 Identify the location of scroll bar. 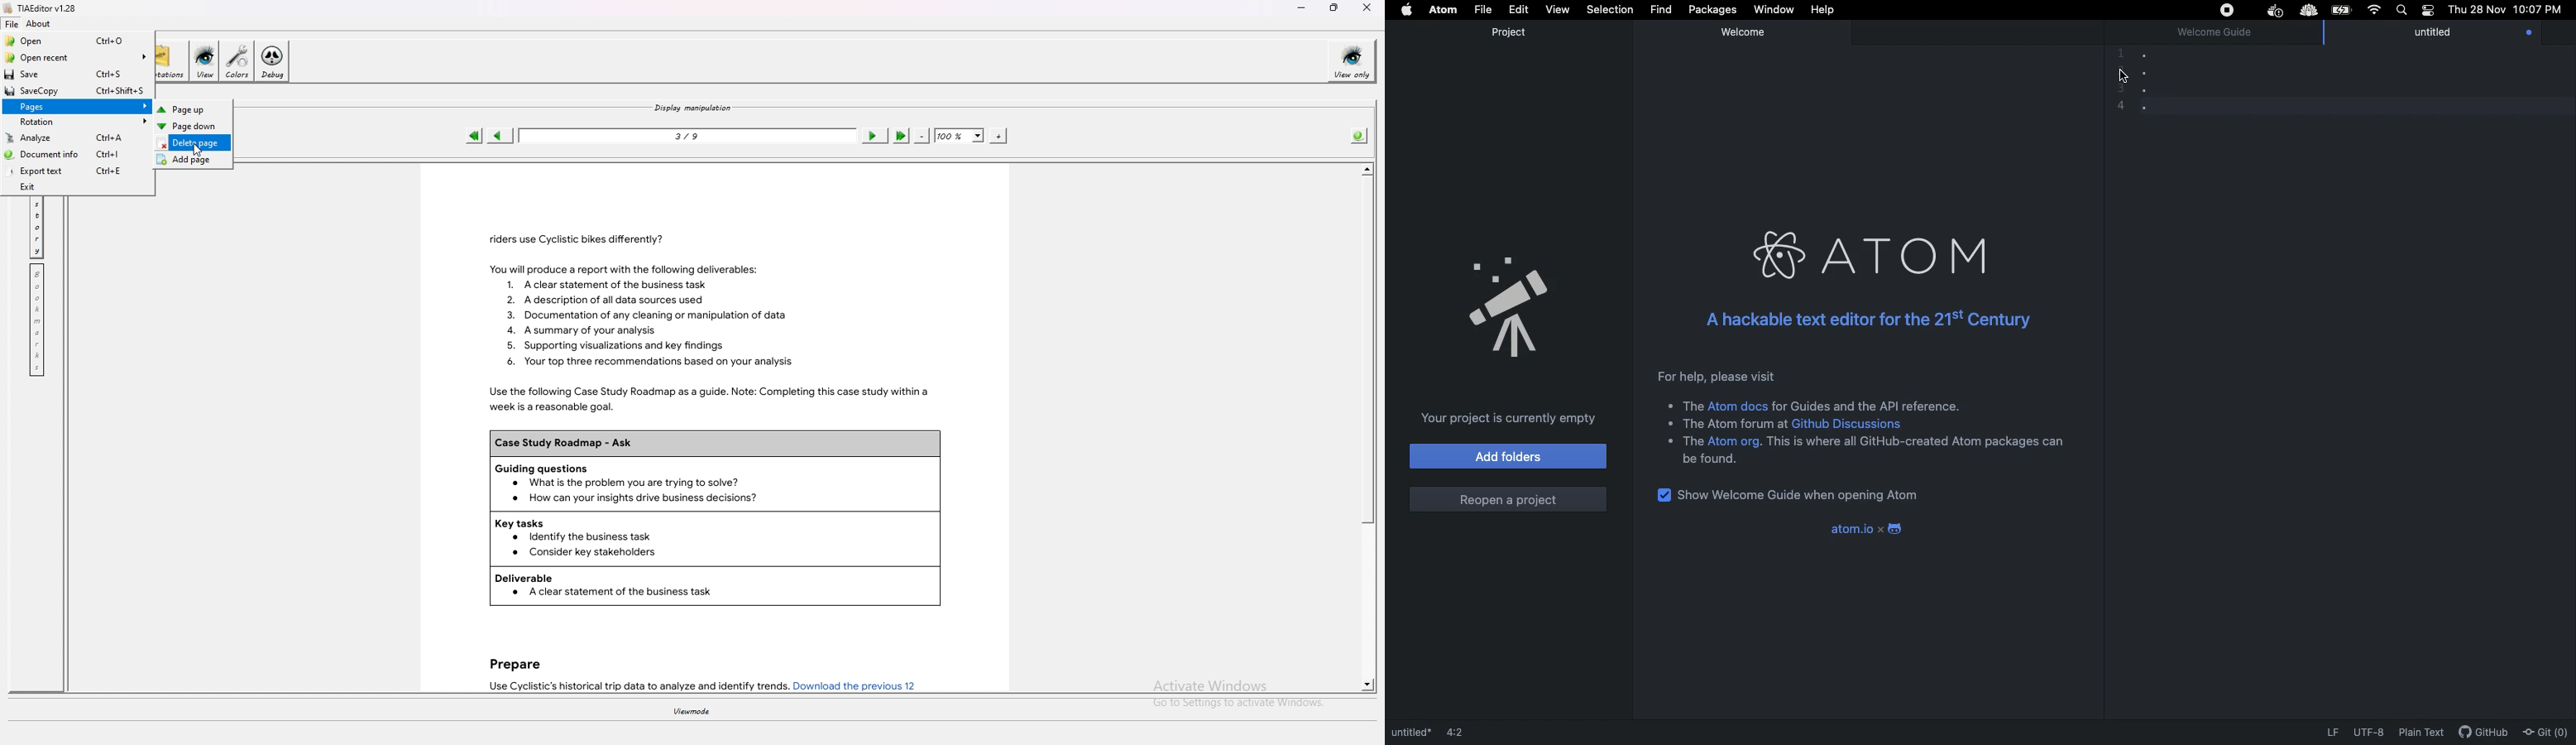
(1367, 350).